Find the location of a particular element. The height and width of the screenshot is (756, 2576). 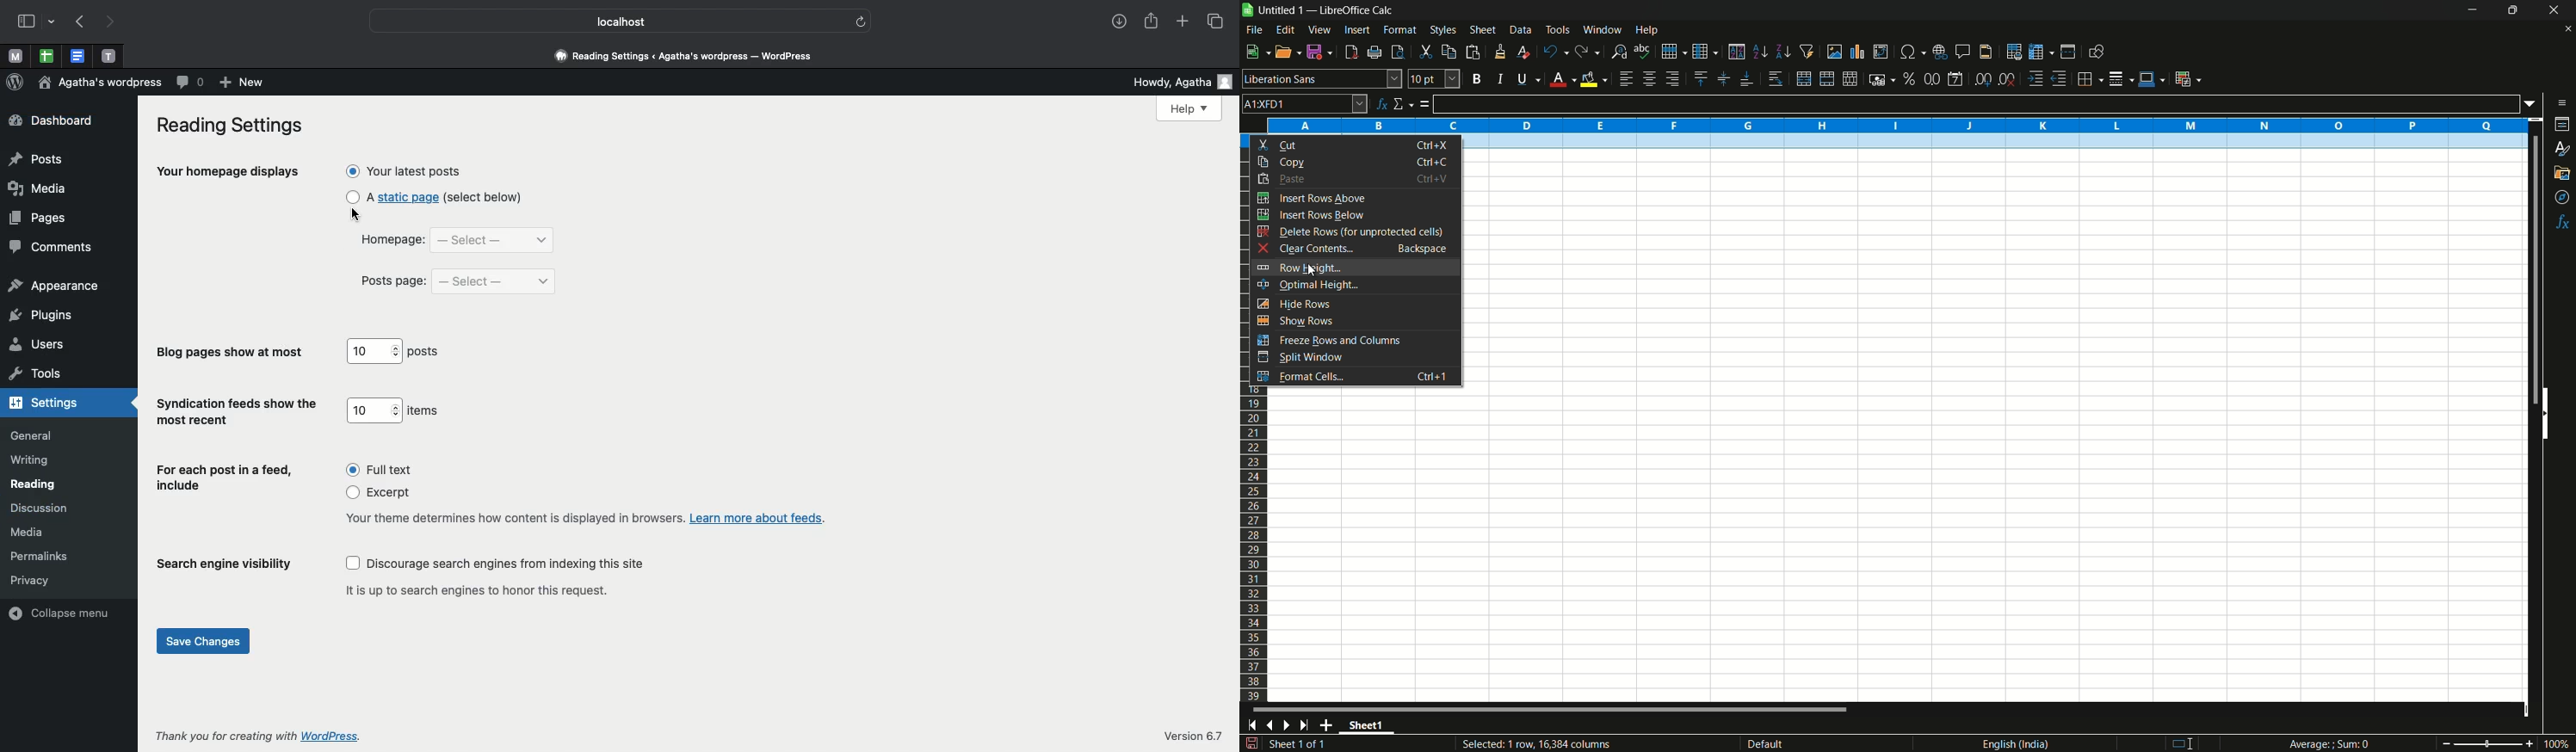

center vertically is located at coordinates (1722, 79).